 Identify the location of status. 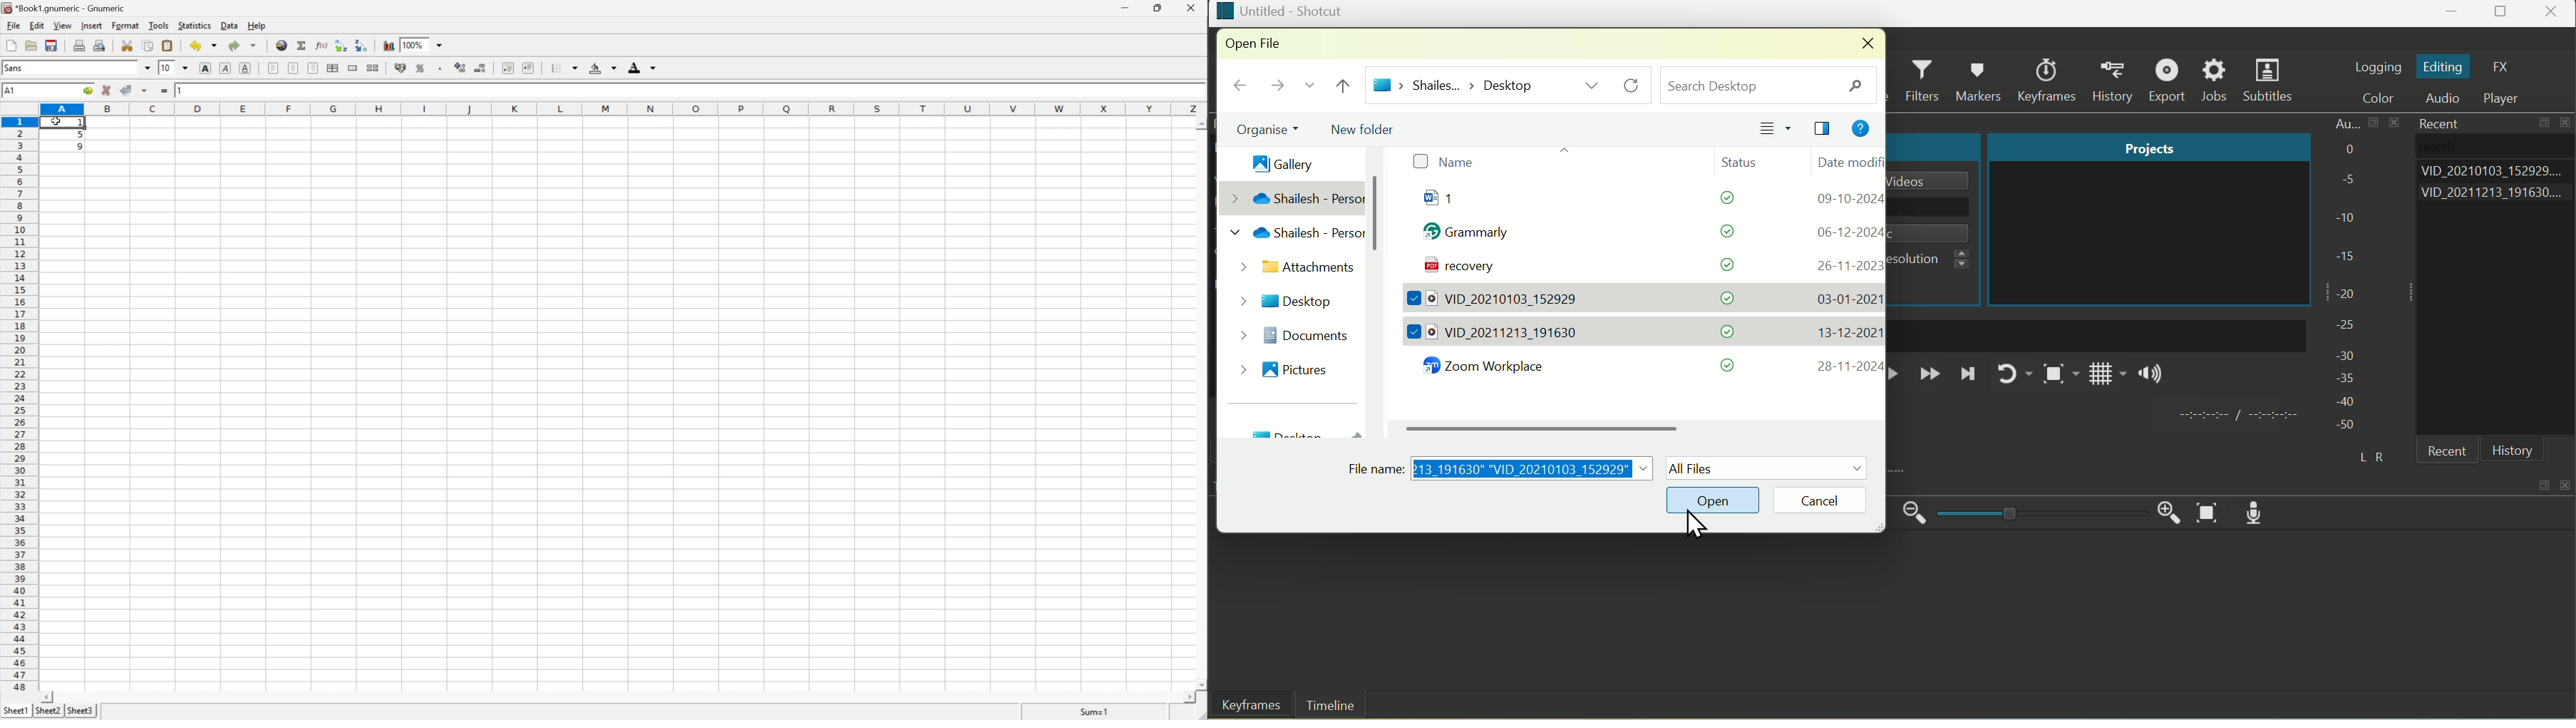
(1729, 331).